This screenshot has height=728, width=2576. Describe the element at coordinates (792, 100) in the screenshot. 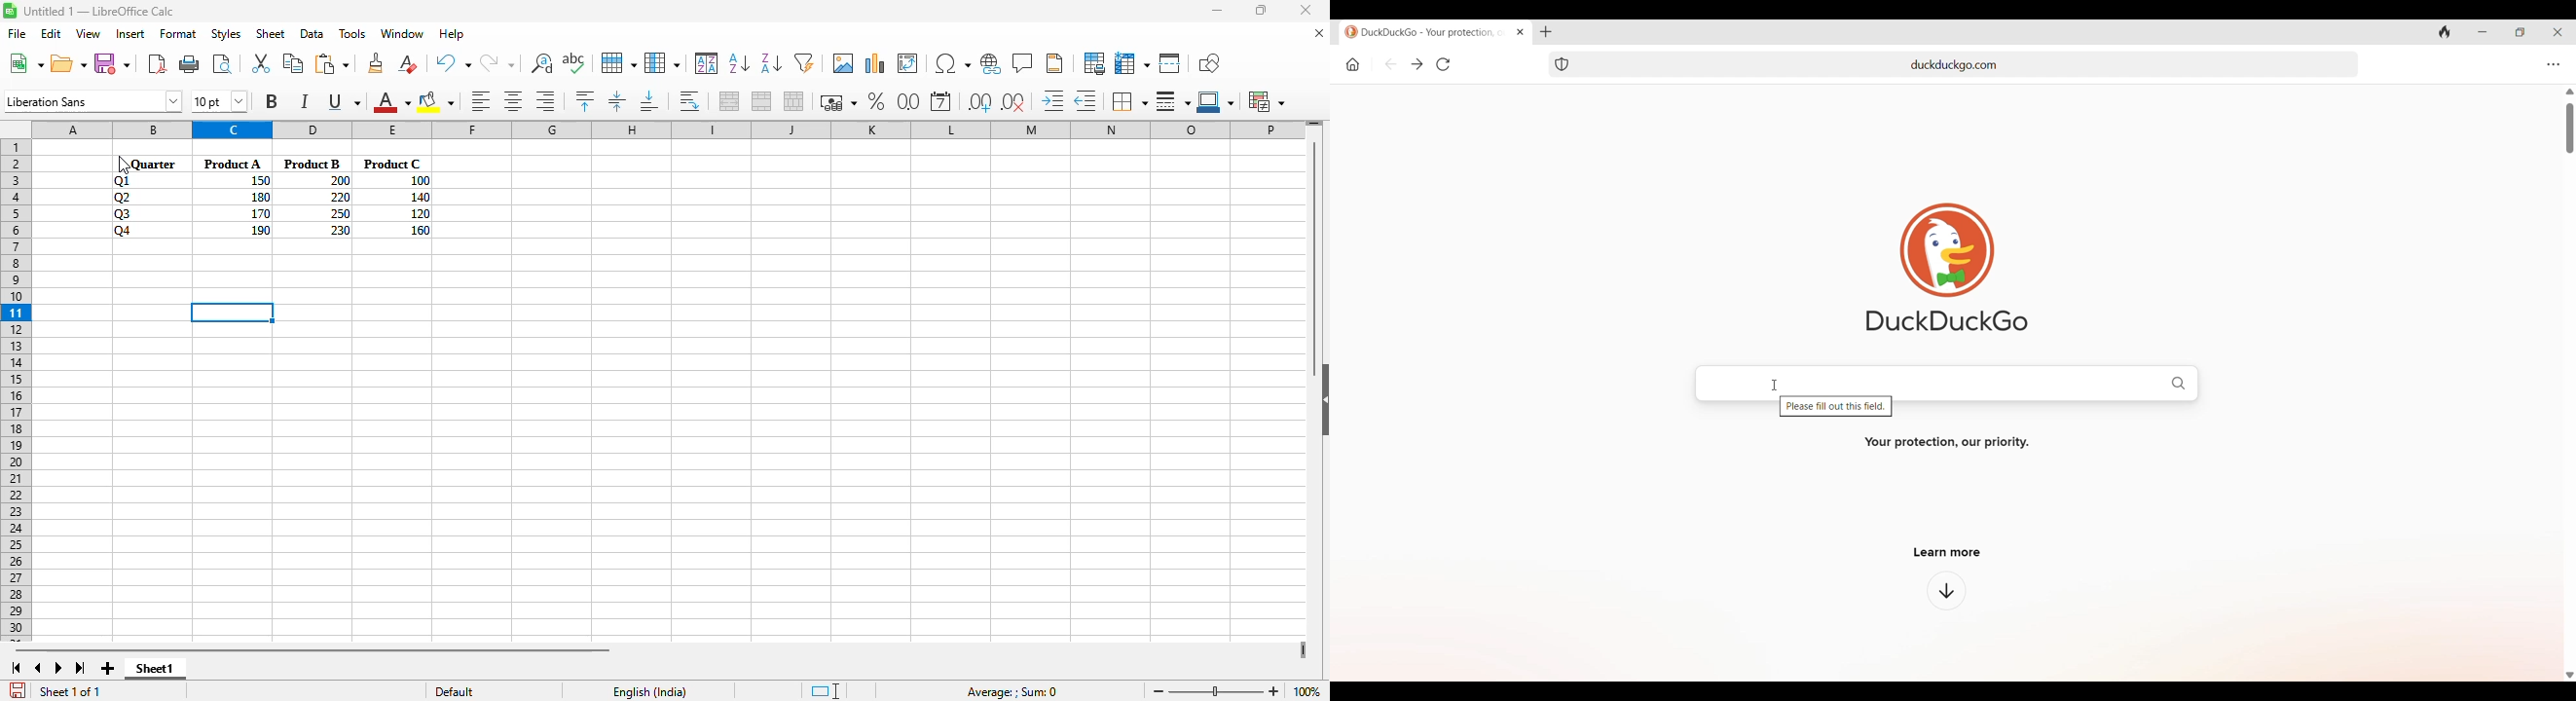

I see `unmerge cells` at that location.